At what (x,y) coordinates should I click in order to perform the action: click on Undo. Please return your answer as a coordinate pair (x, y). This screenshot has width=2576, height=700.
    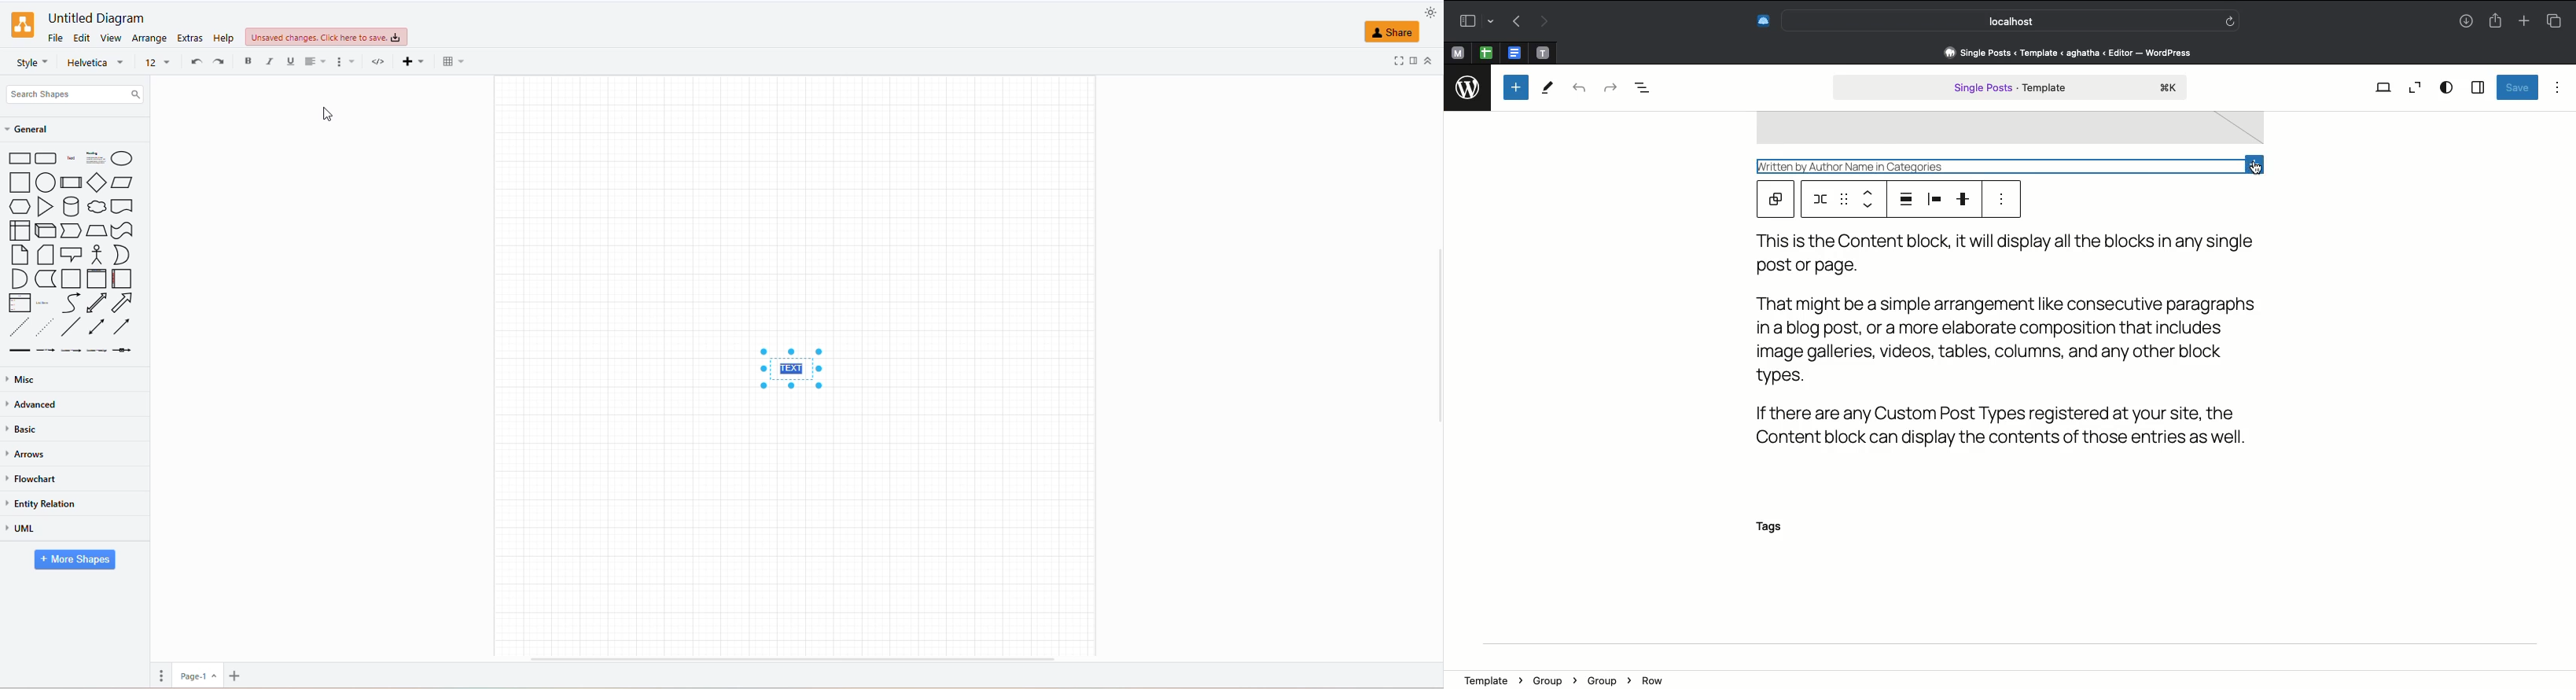
    Looking at the image, I should click on (1579, 89).